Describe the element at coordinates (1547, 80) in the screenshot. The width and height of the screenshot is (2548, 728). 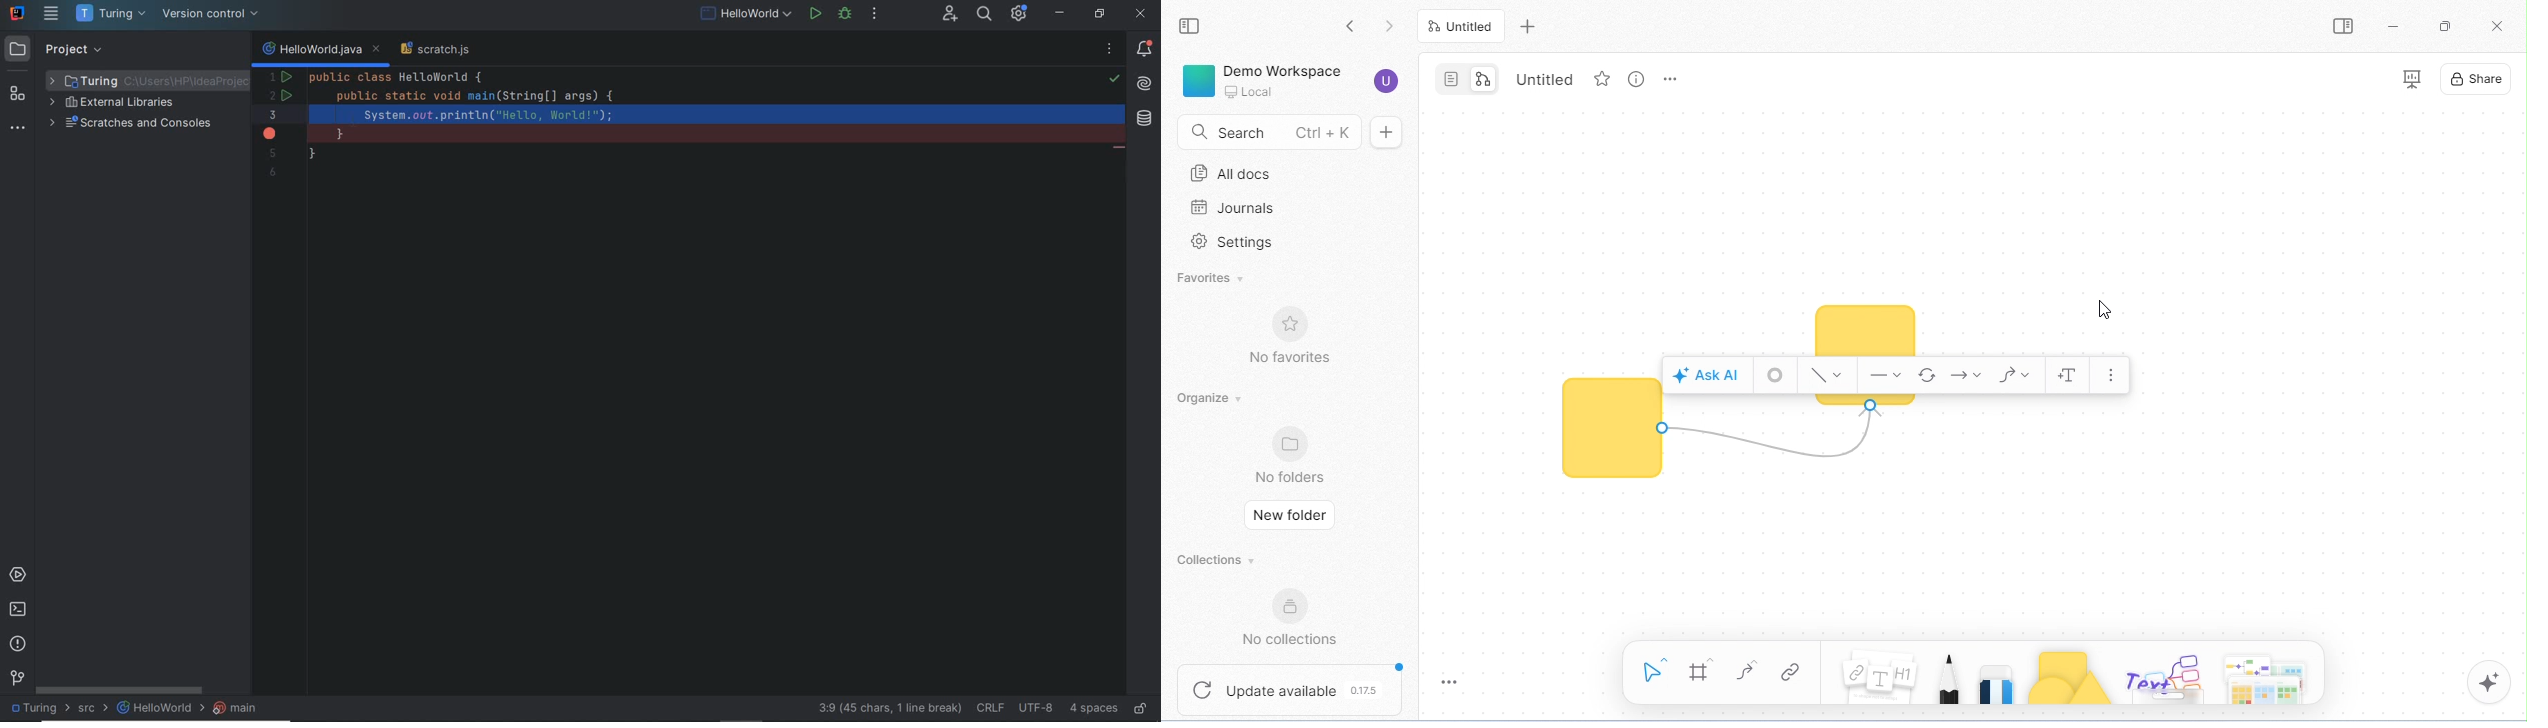
I see `Untitled` at that location.